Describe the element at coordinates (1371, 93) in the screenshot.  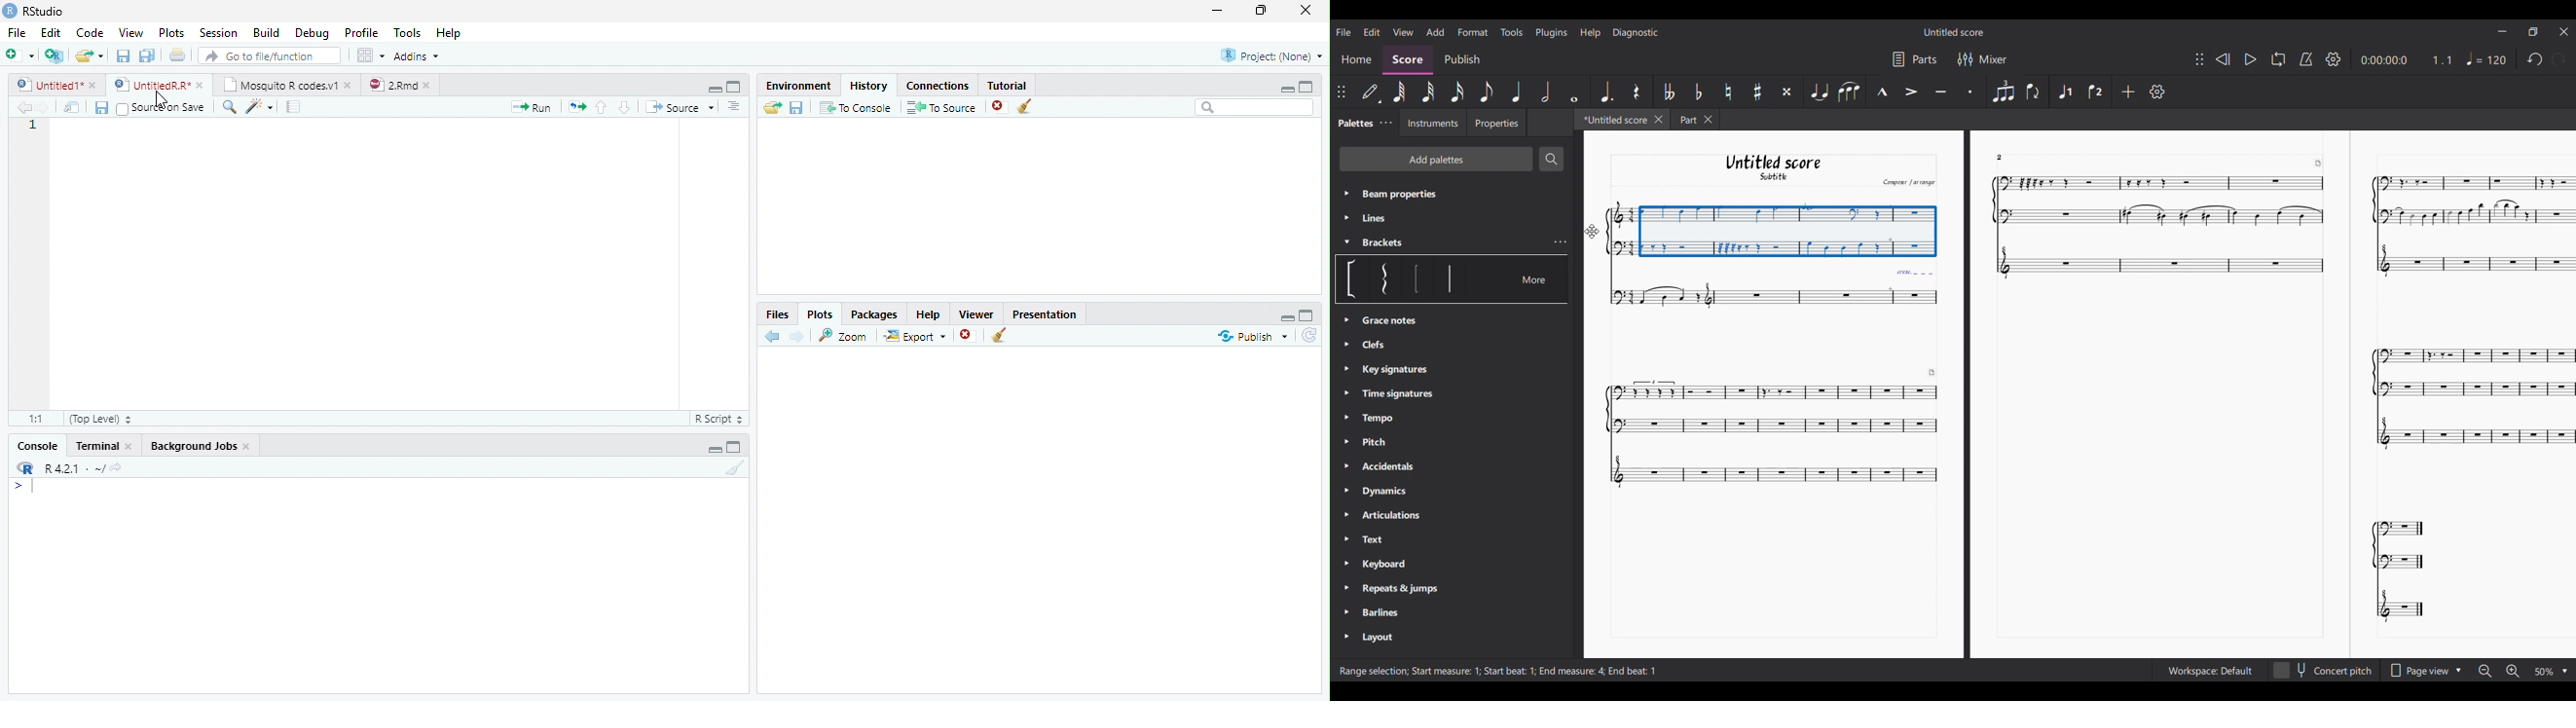
I see `Default` at that location.